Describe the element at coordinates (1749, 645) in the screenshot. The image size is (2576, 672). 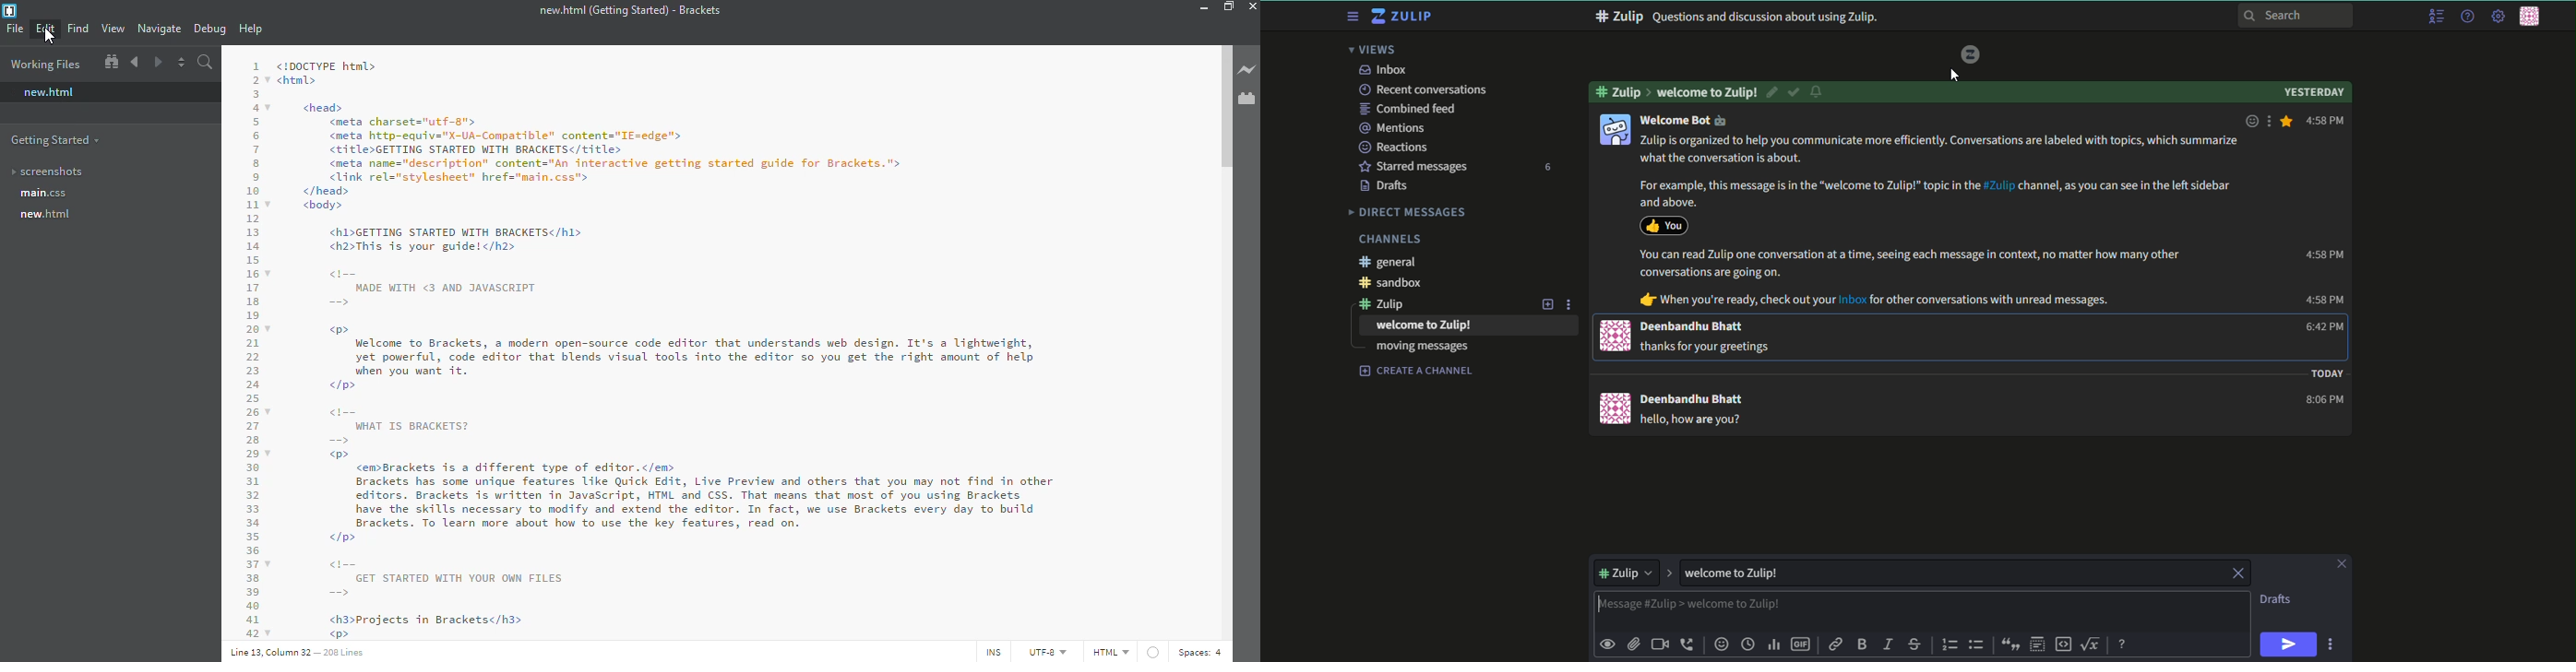
I see `time` at that location.